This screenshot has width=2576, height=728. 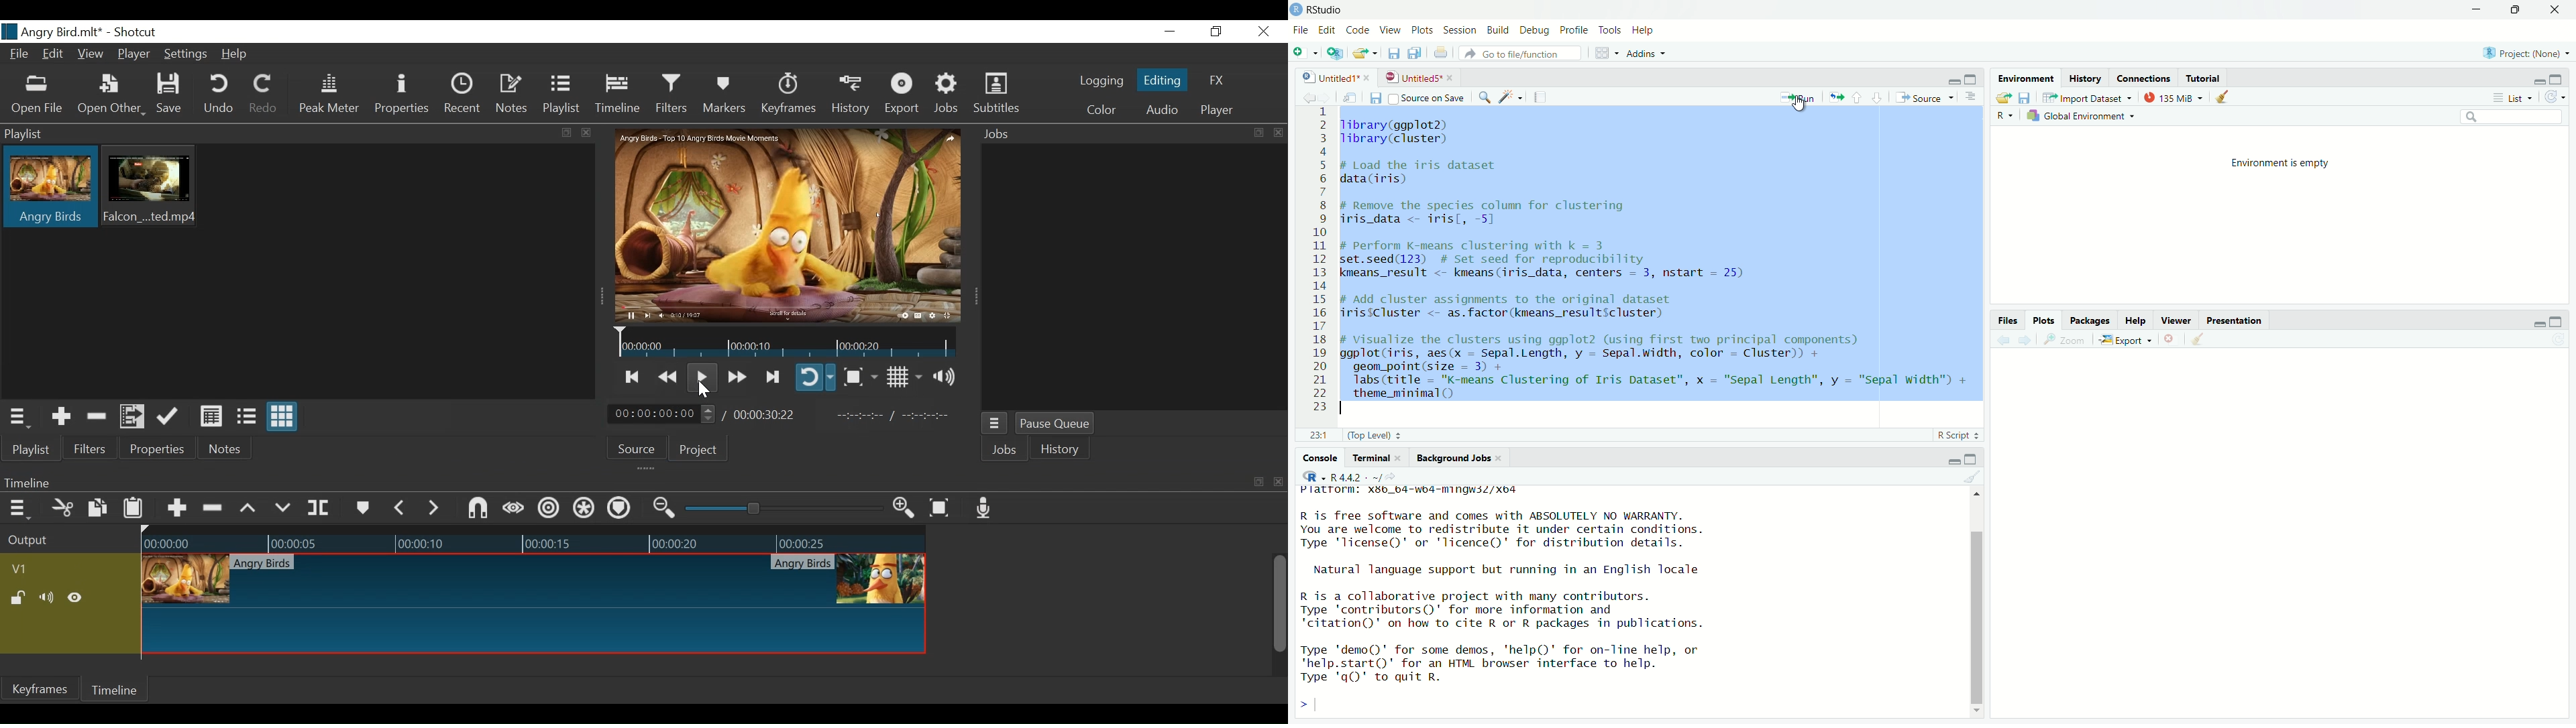 I want to click on edit, so click(x=1327, y=31).